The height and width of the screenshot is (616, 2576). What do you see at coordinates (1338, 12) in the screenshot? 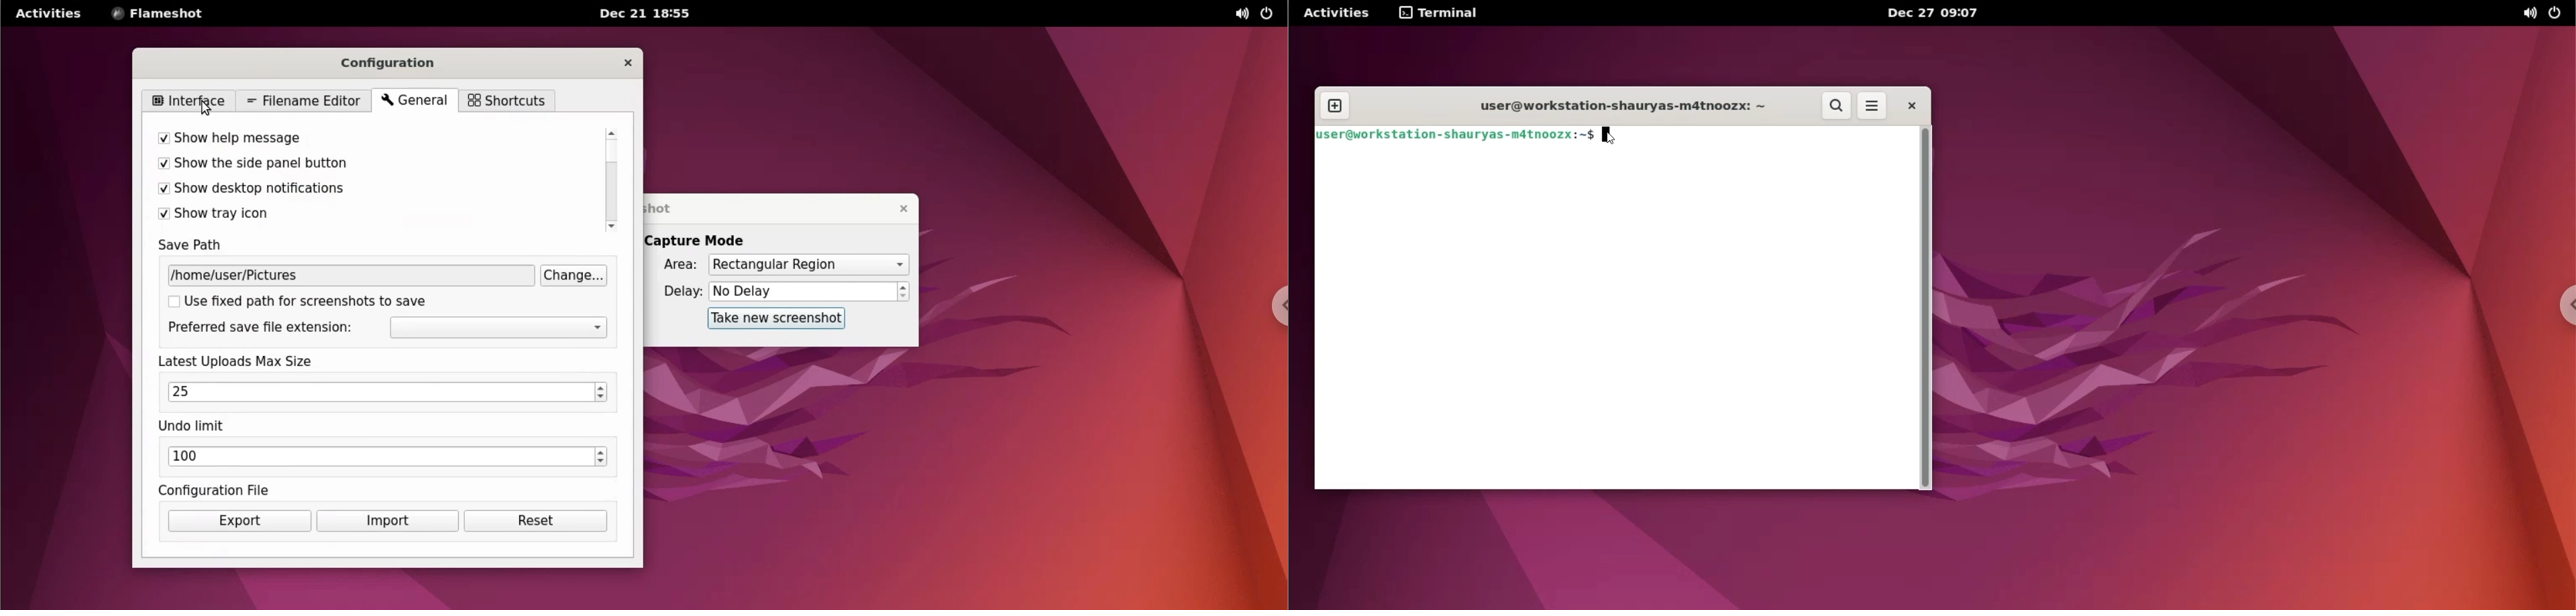
I see `Activities` at bounding box center [1338, 12].